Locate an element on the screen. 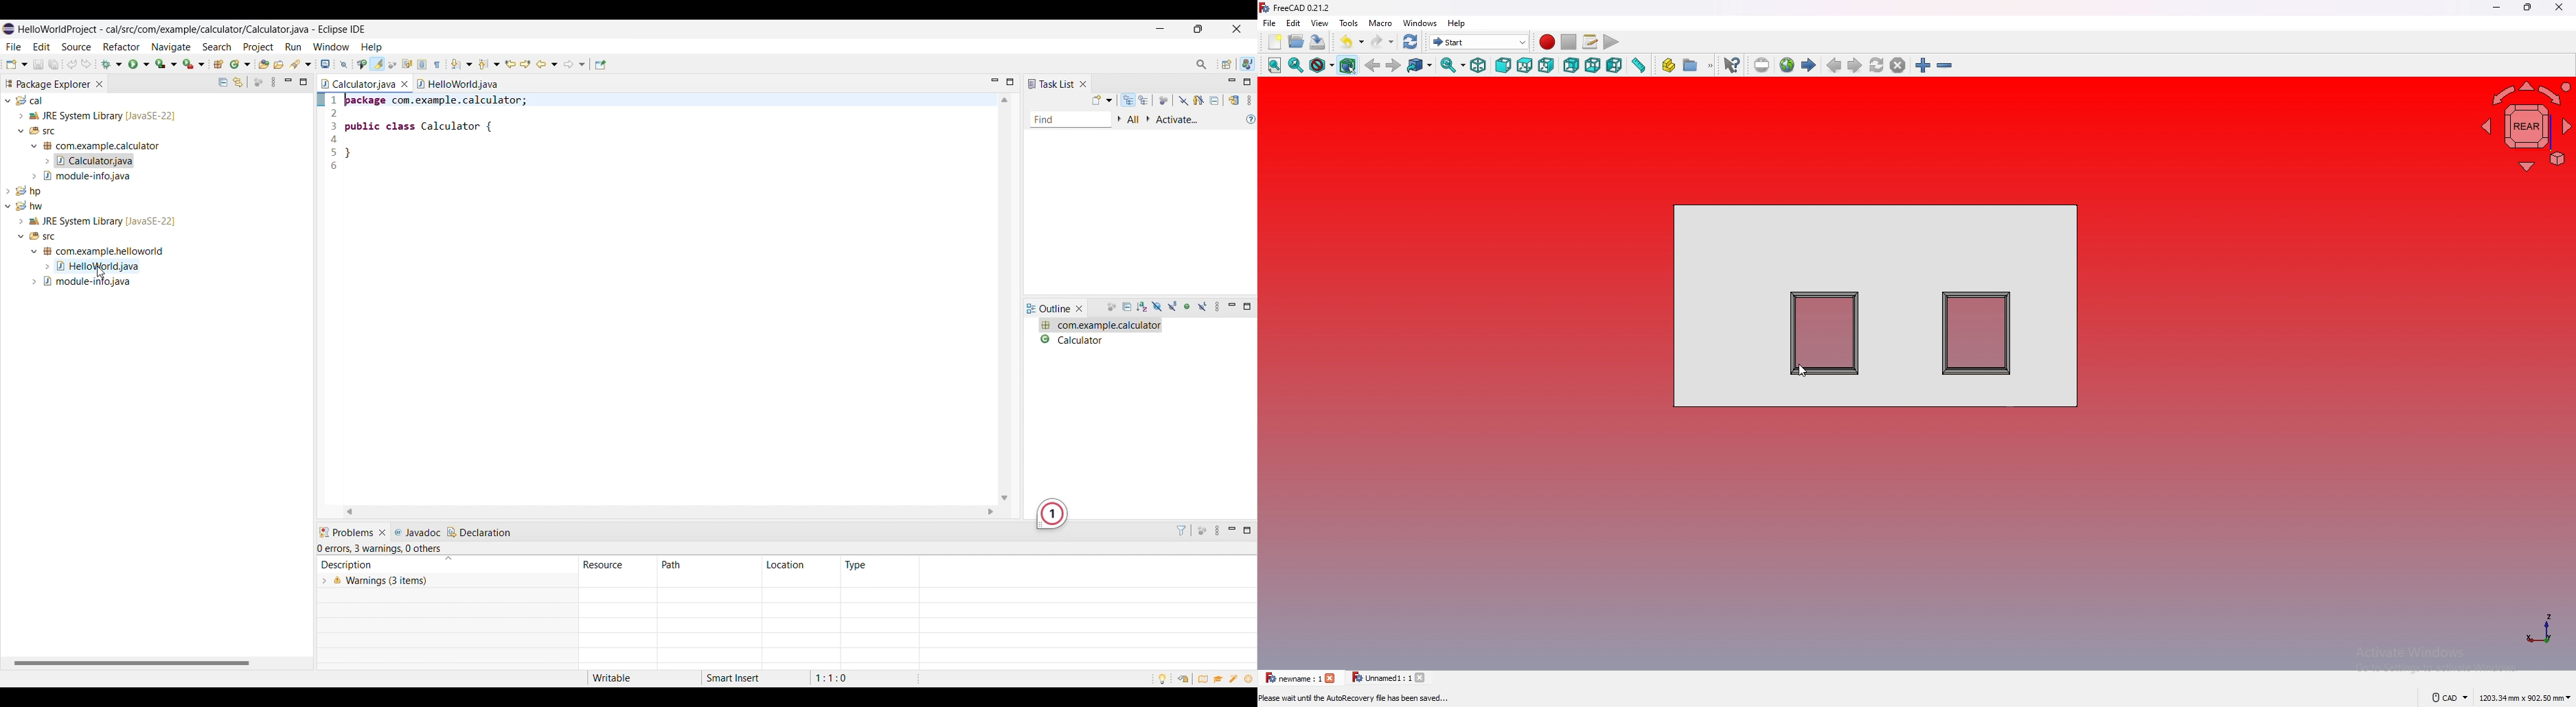 This screenshot has width=2576, height=728. forward is located at coordinates (1393, 65).